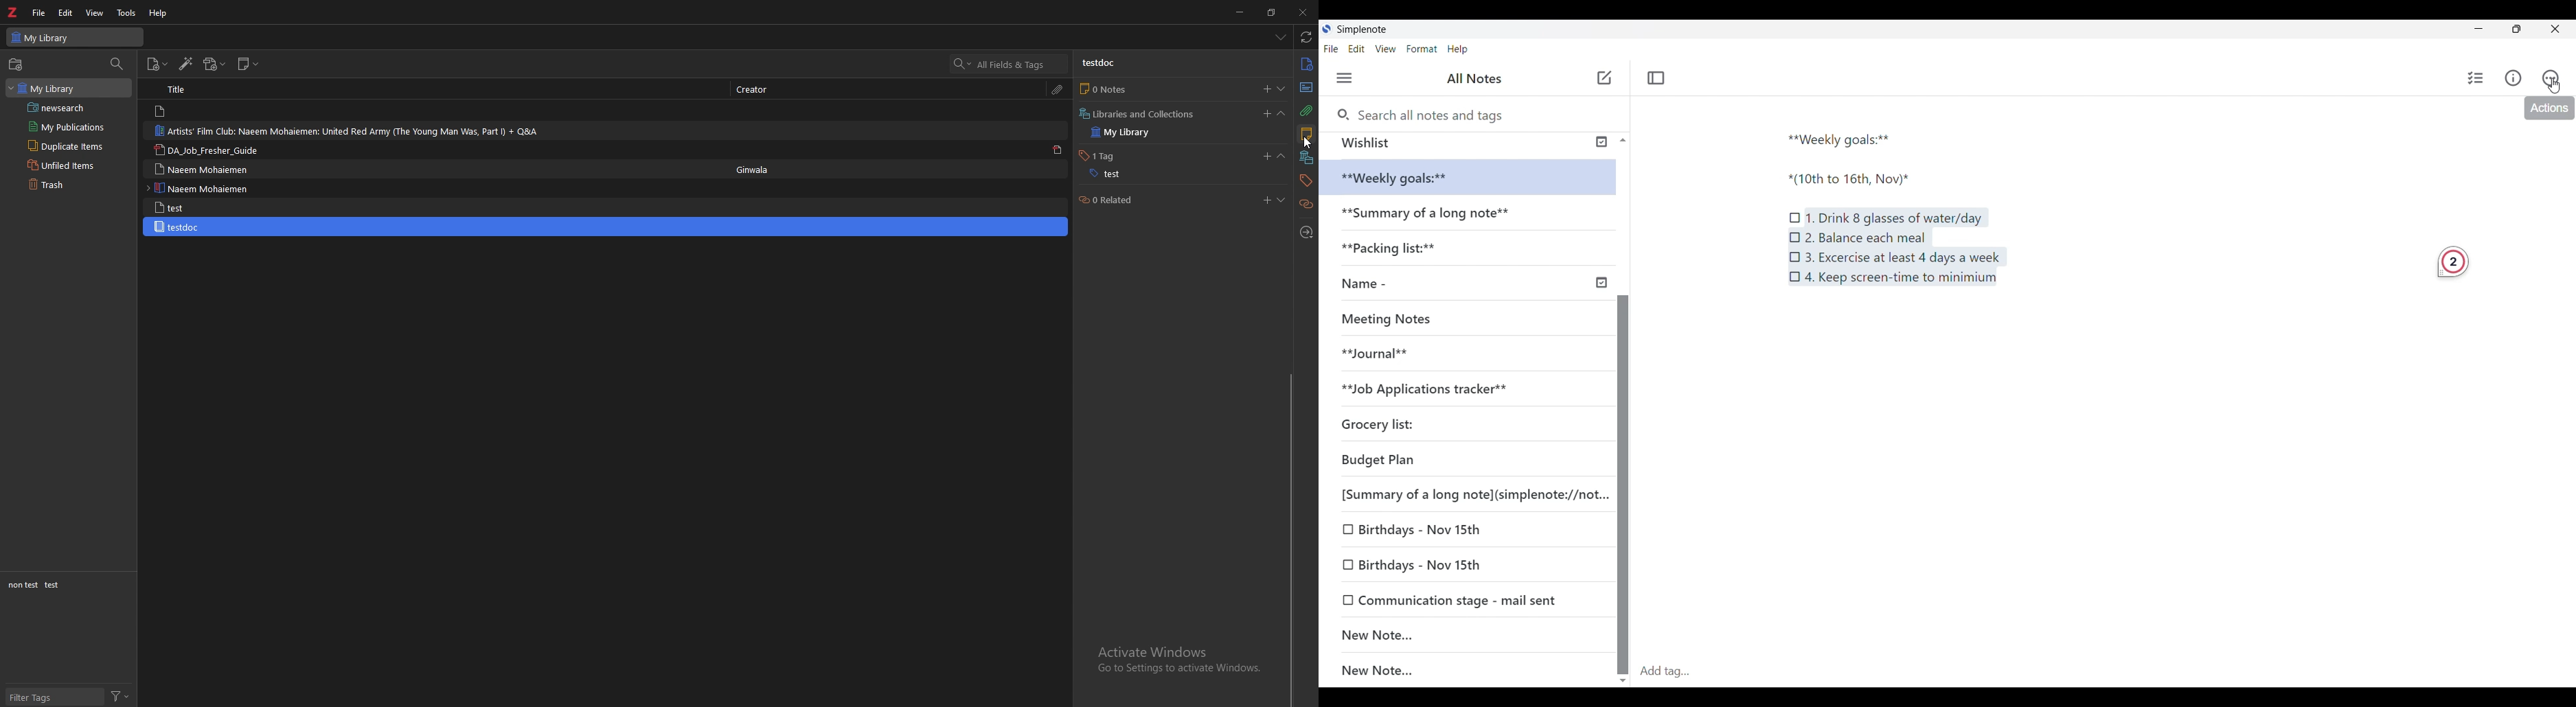 This screenshot has height=728, width=2576. Describe the element at coordinates (190, 111) in the screenshot. I see `note` at that location.